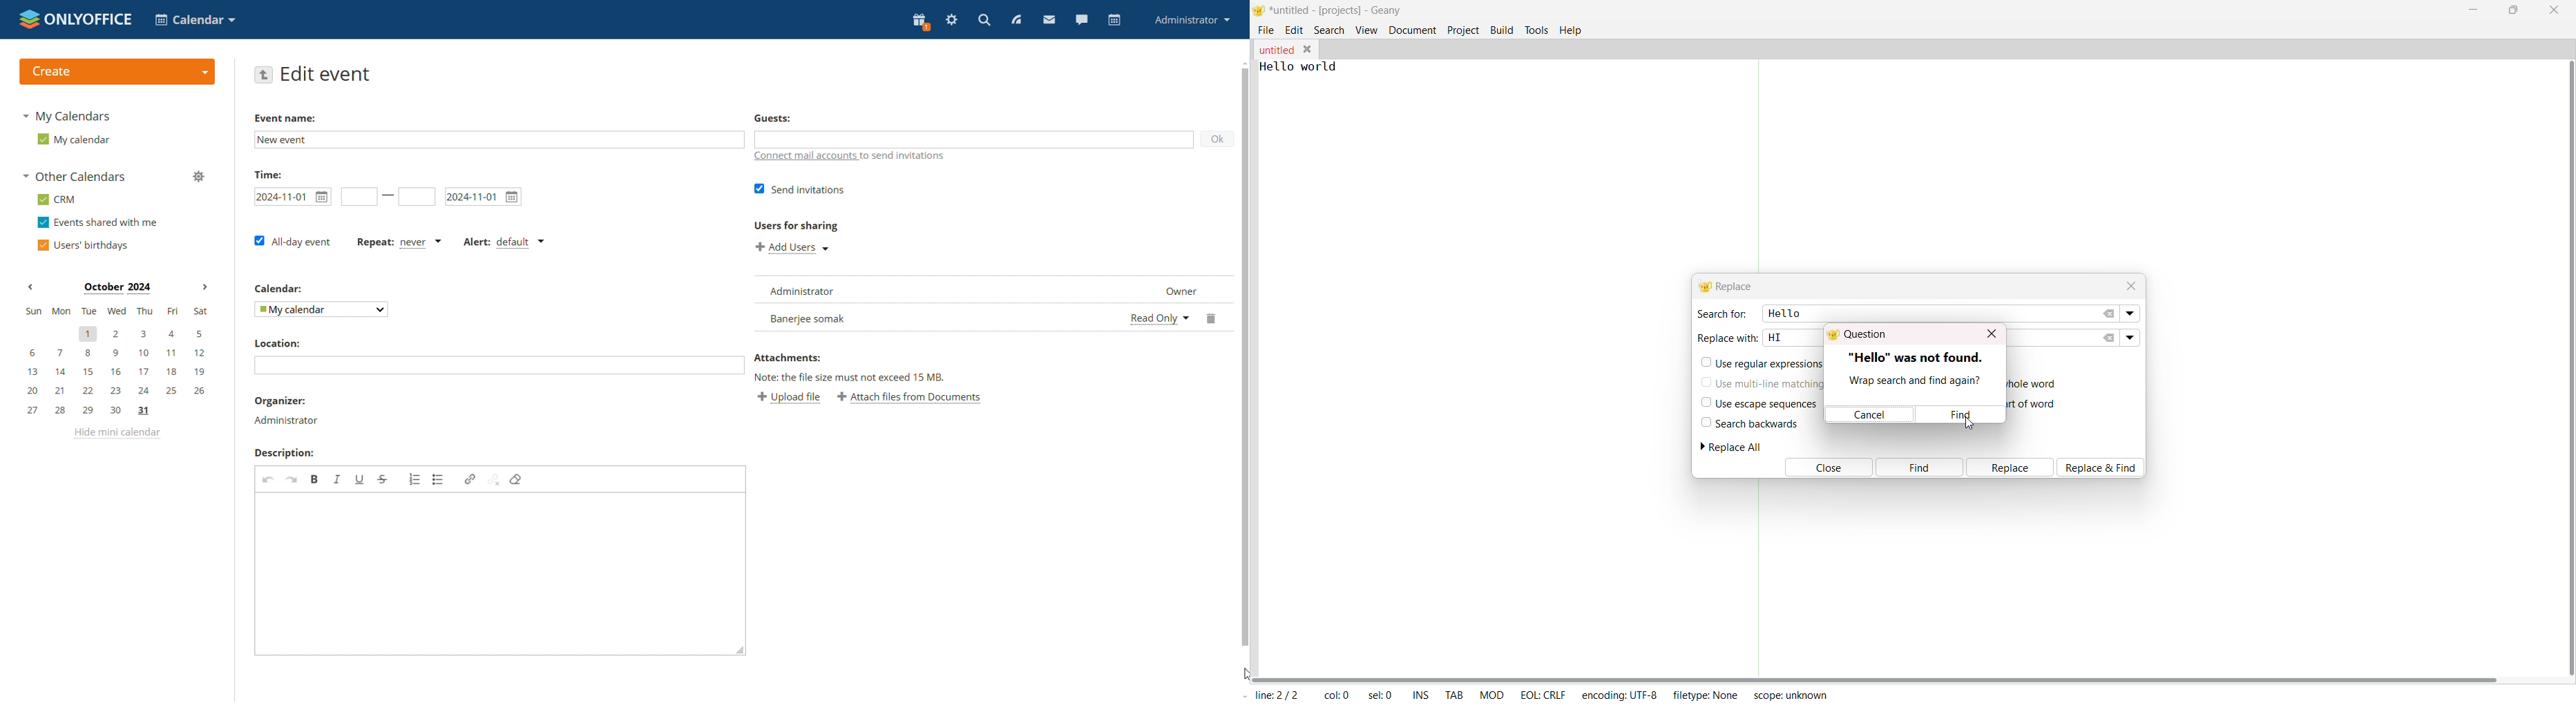 This screenshot has width=2576, height=728. What do you see at coordinates (1543, 693) in the screenshot?
I see `EOL: CRLF` at bounding box center [1543, 693].